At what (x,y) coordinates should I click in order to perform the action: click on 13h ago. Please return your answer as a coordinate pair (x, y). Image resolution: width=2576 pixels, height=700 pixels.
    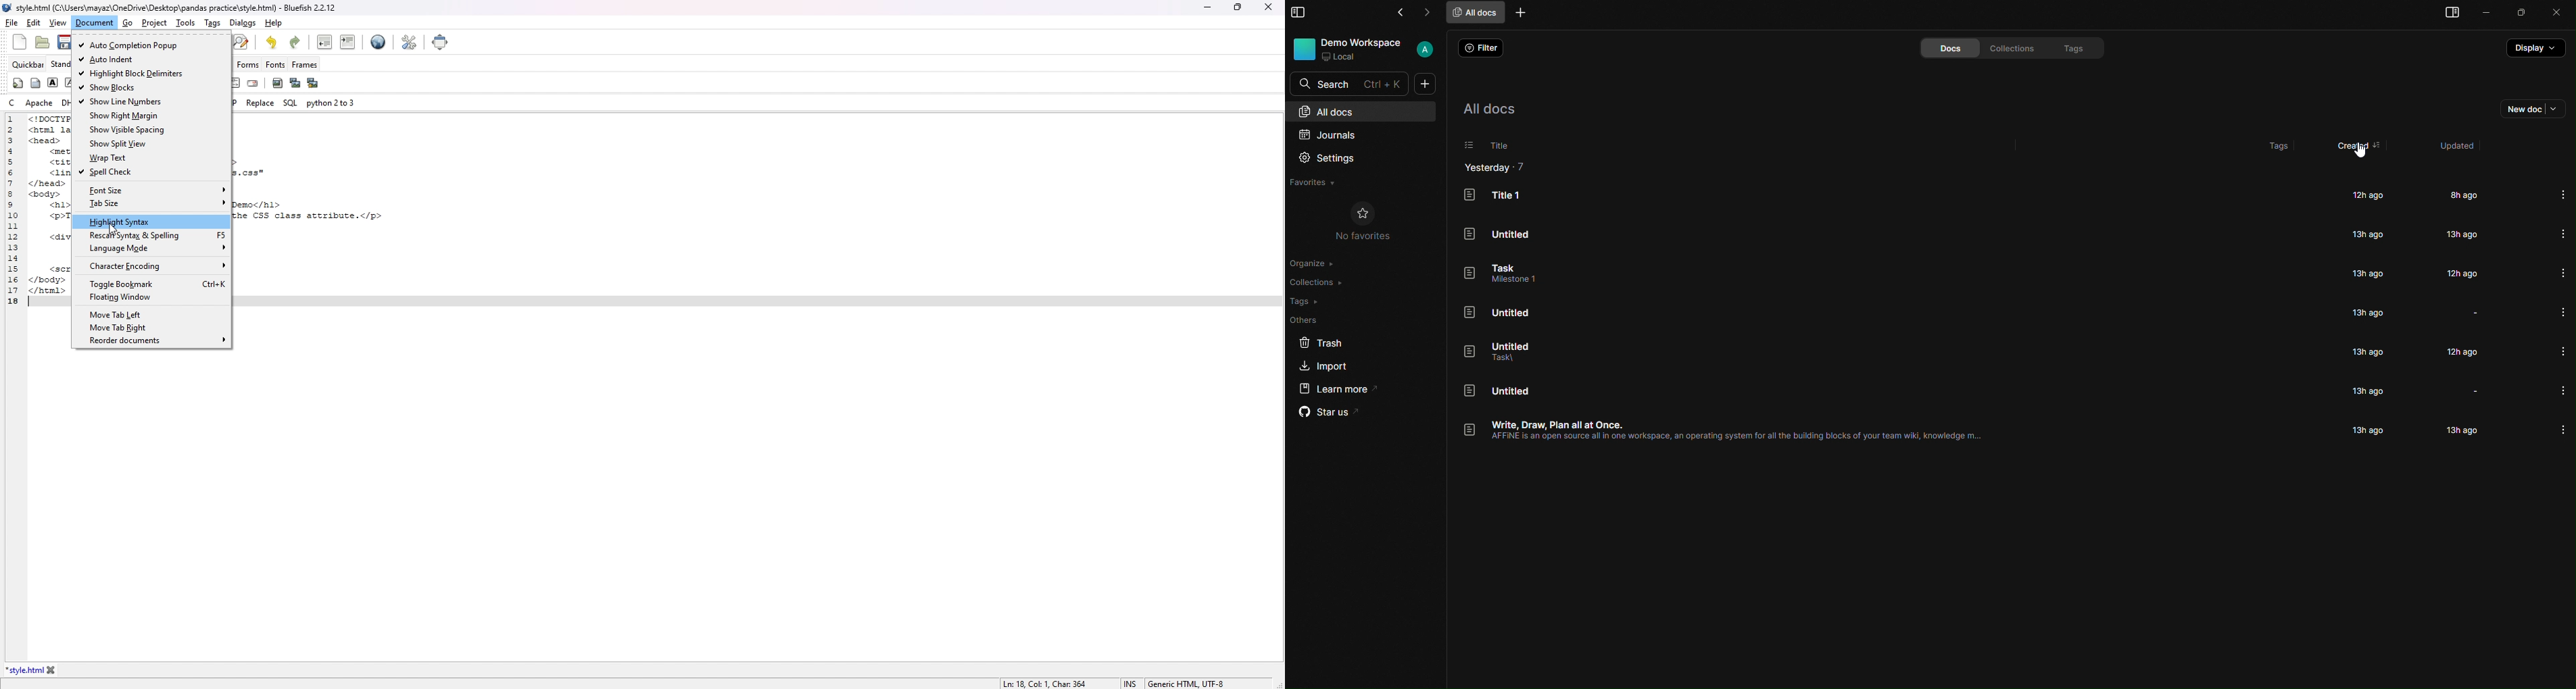
    Looking at the image, I should click on (2365, 313).